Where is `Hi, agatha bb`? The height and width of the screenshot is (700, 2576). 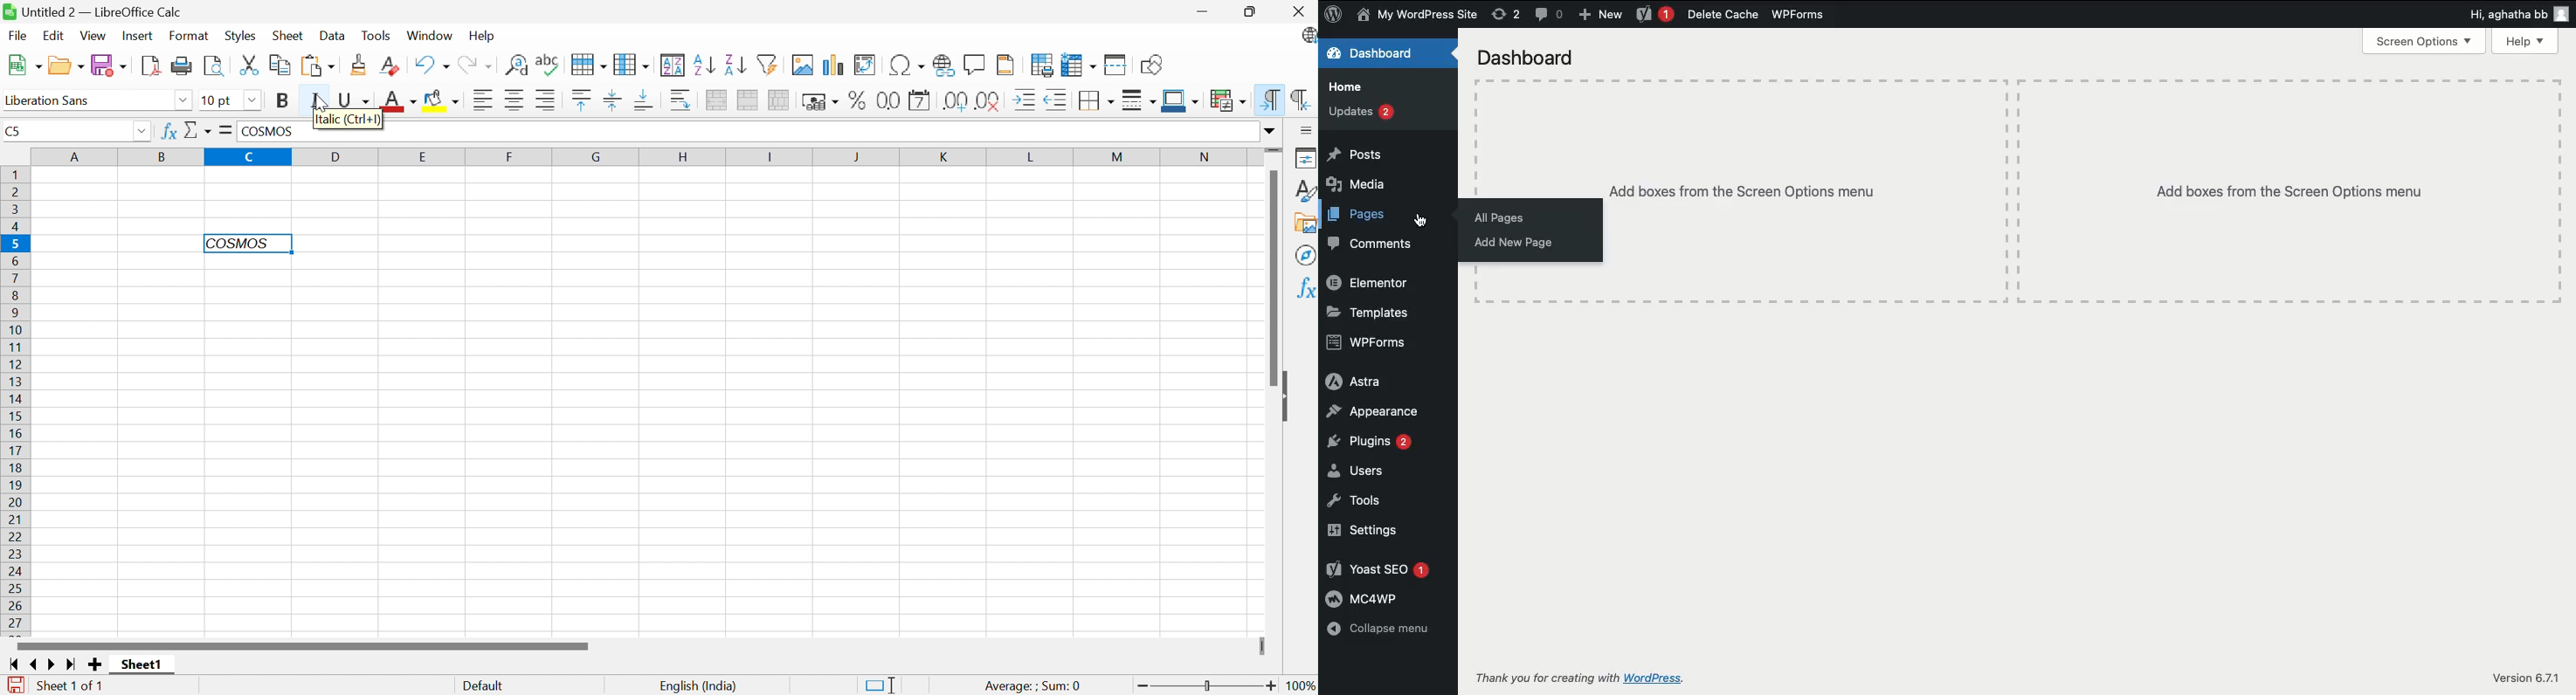 Hi, agatha bb is located at coordinates (2523, 13).